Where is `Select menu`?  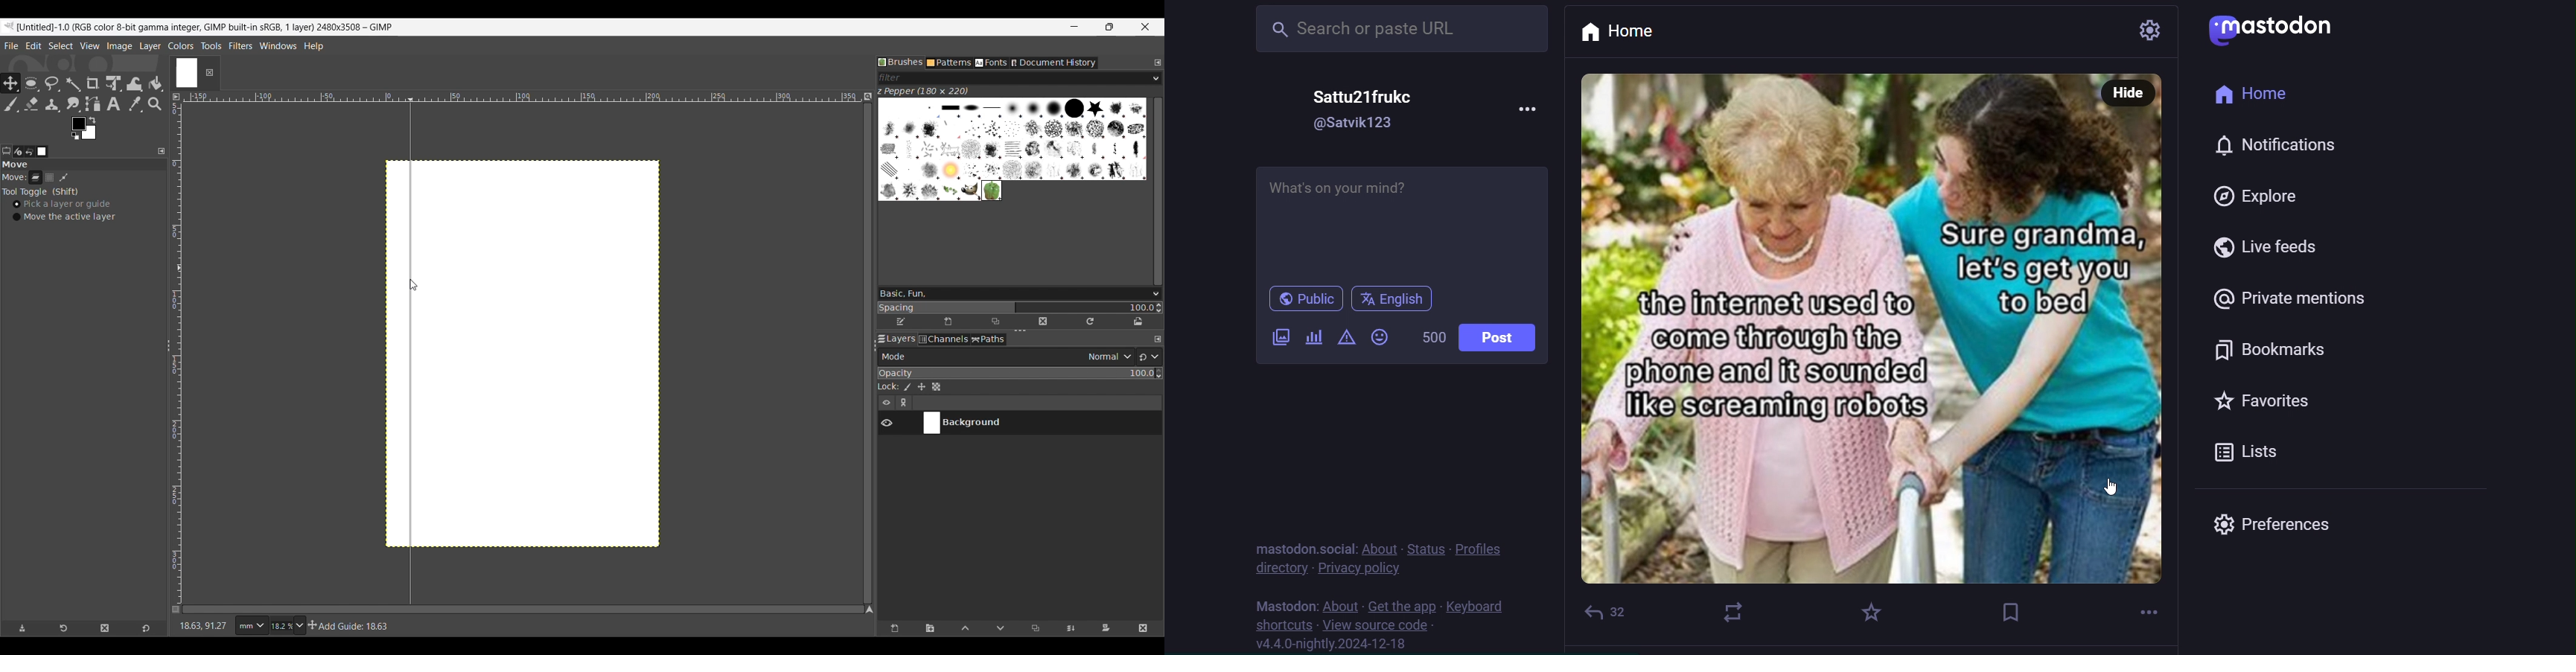
Select menu is located at coordinates (61, 45).